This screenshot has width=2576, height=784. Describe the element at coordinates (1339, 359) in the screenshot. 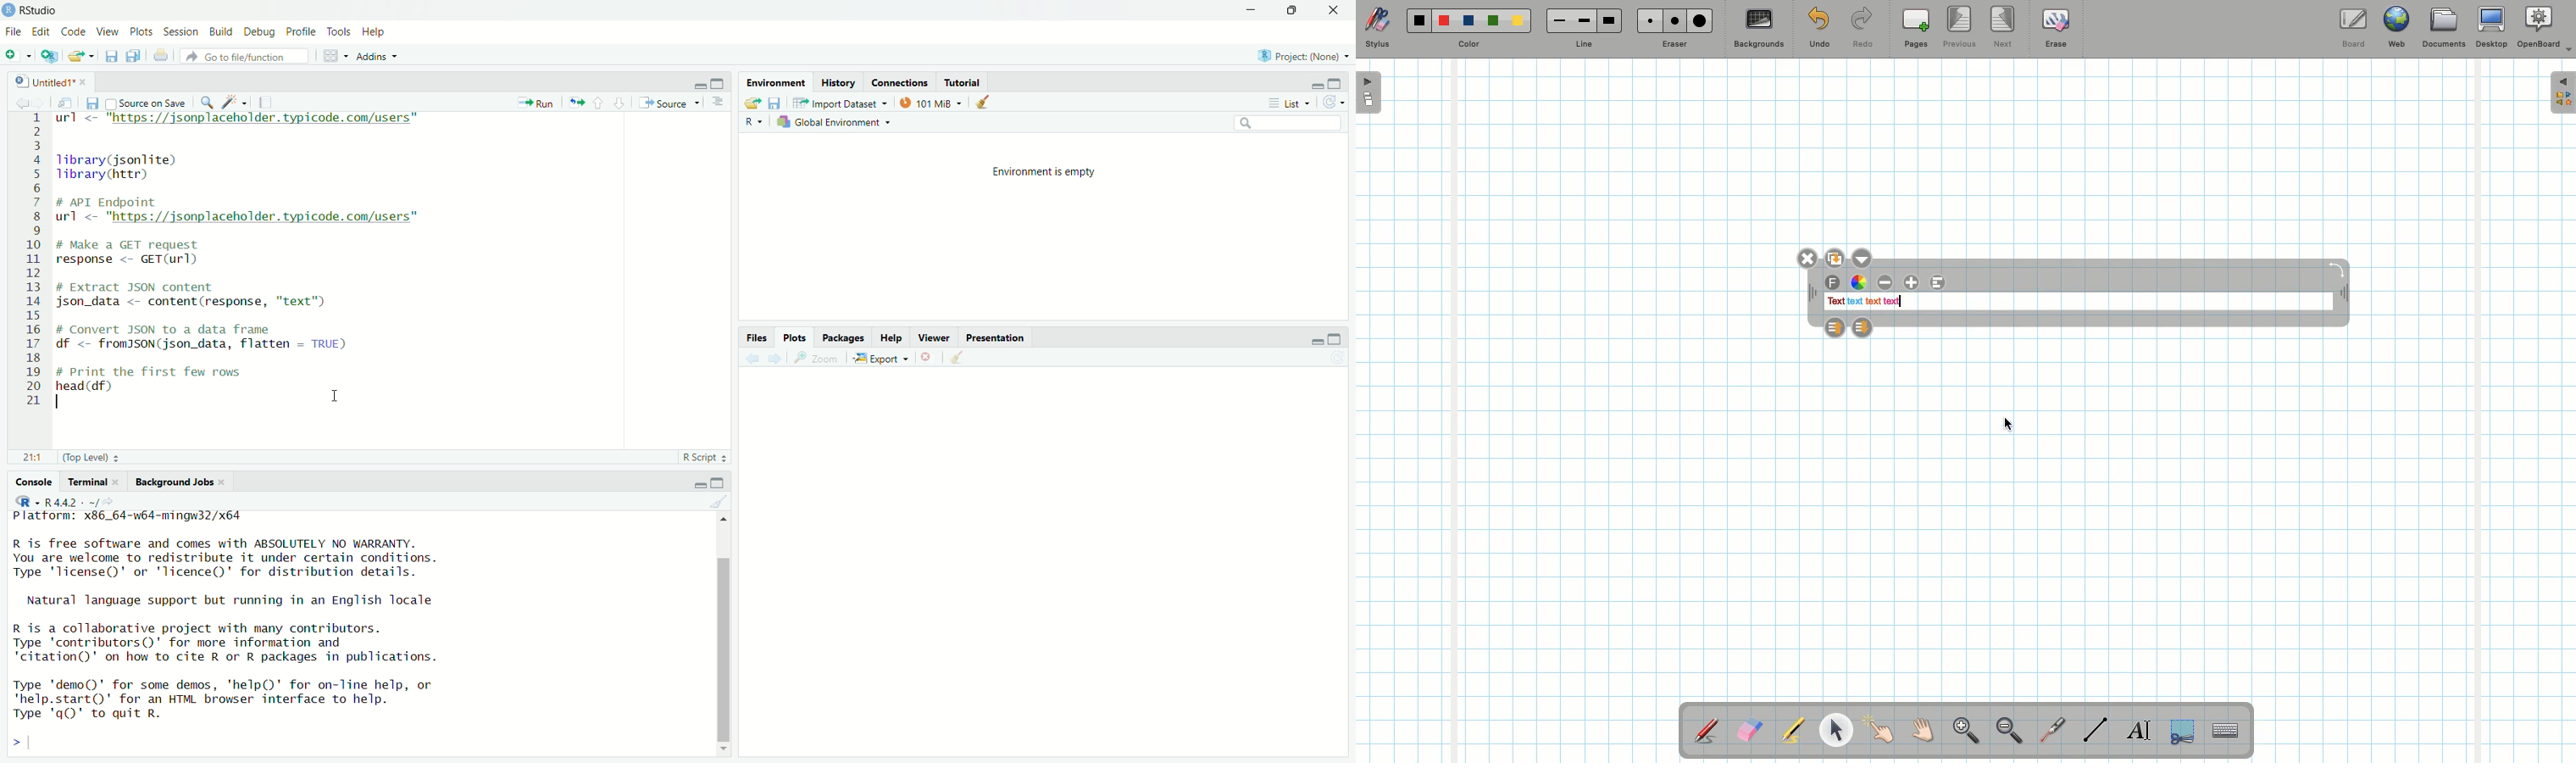

I see `Refresh` at that location.